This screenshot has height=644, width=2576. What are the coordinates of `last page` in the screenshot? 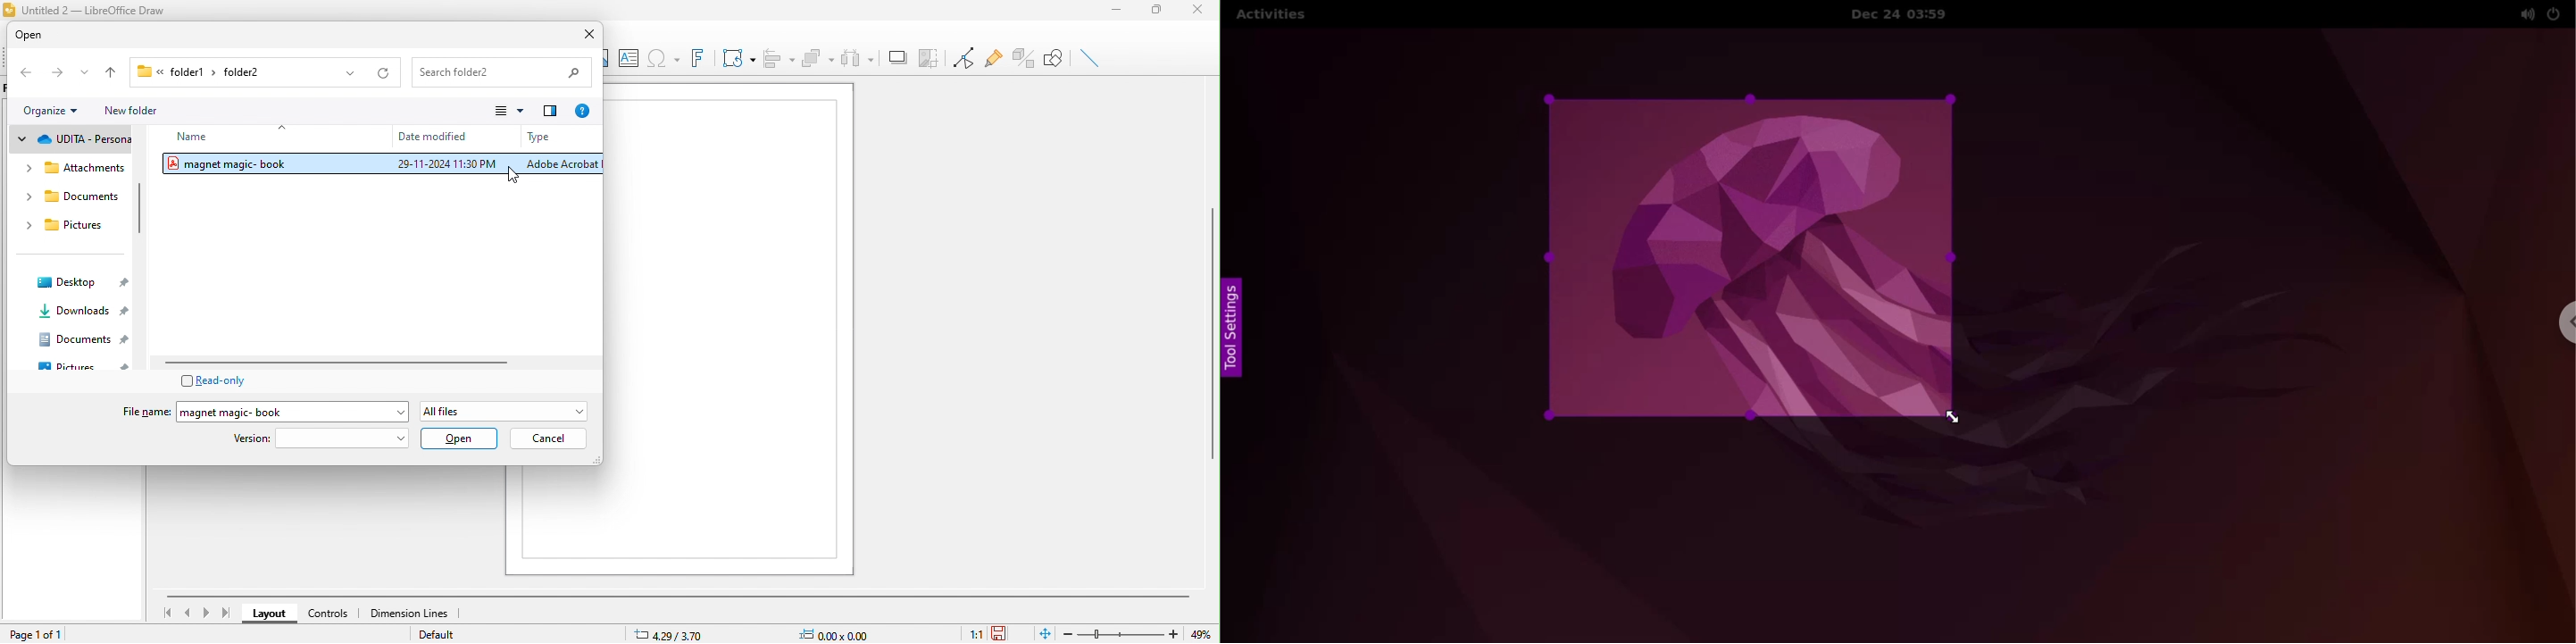 It's located at (227, 615).